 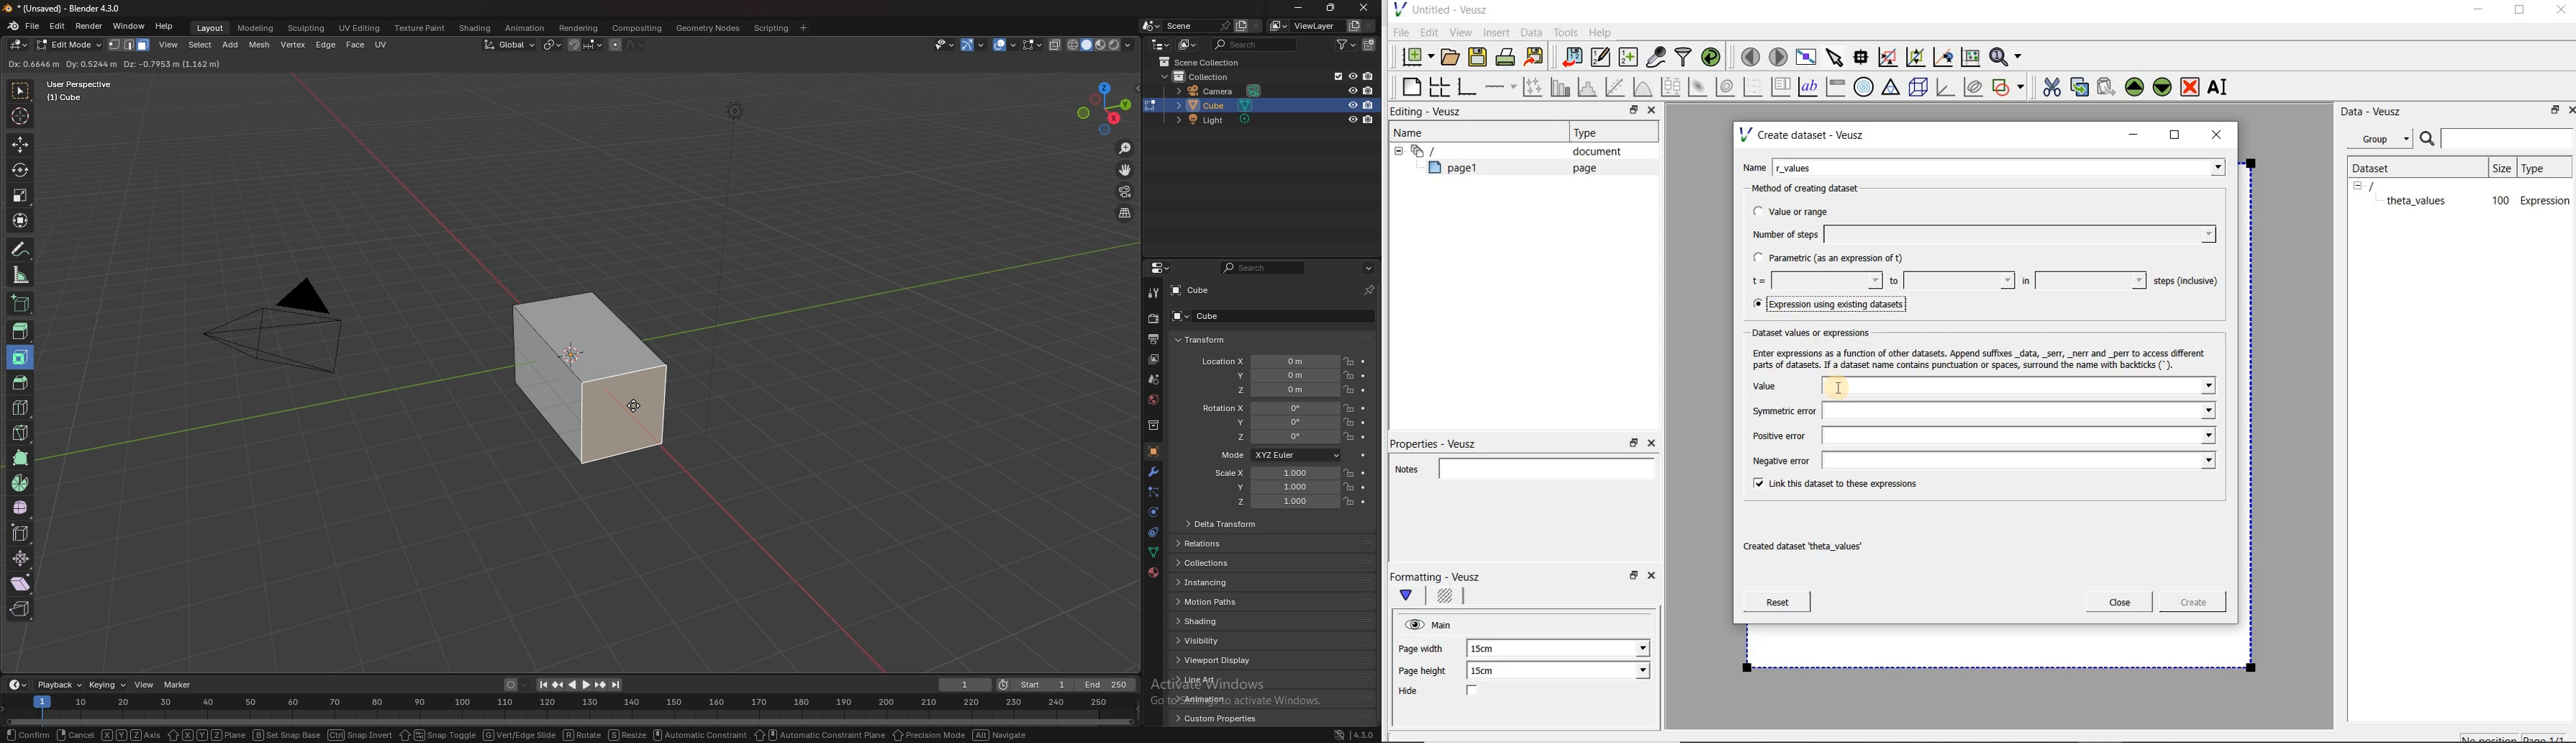 I want to click on Export to graphics format, so click(x=1534, y=58).